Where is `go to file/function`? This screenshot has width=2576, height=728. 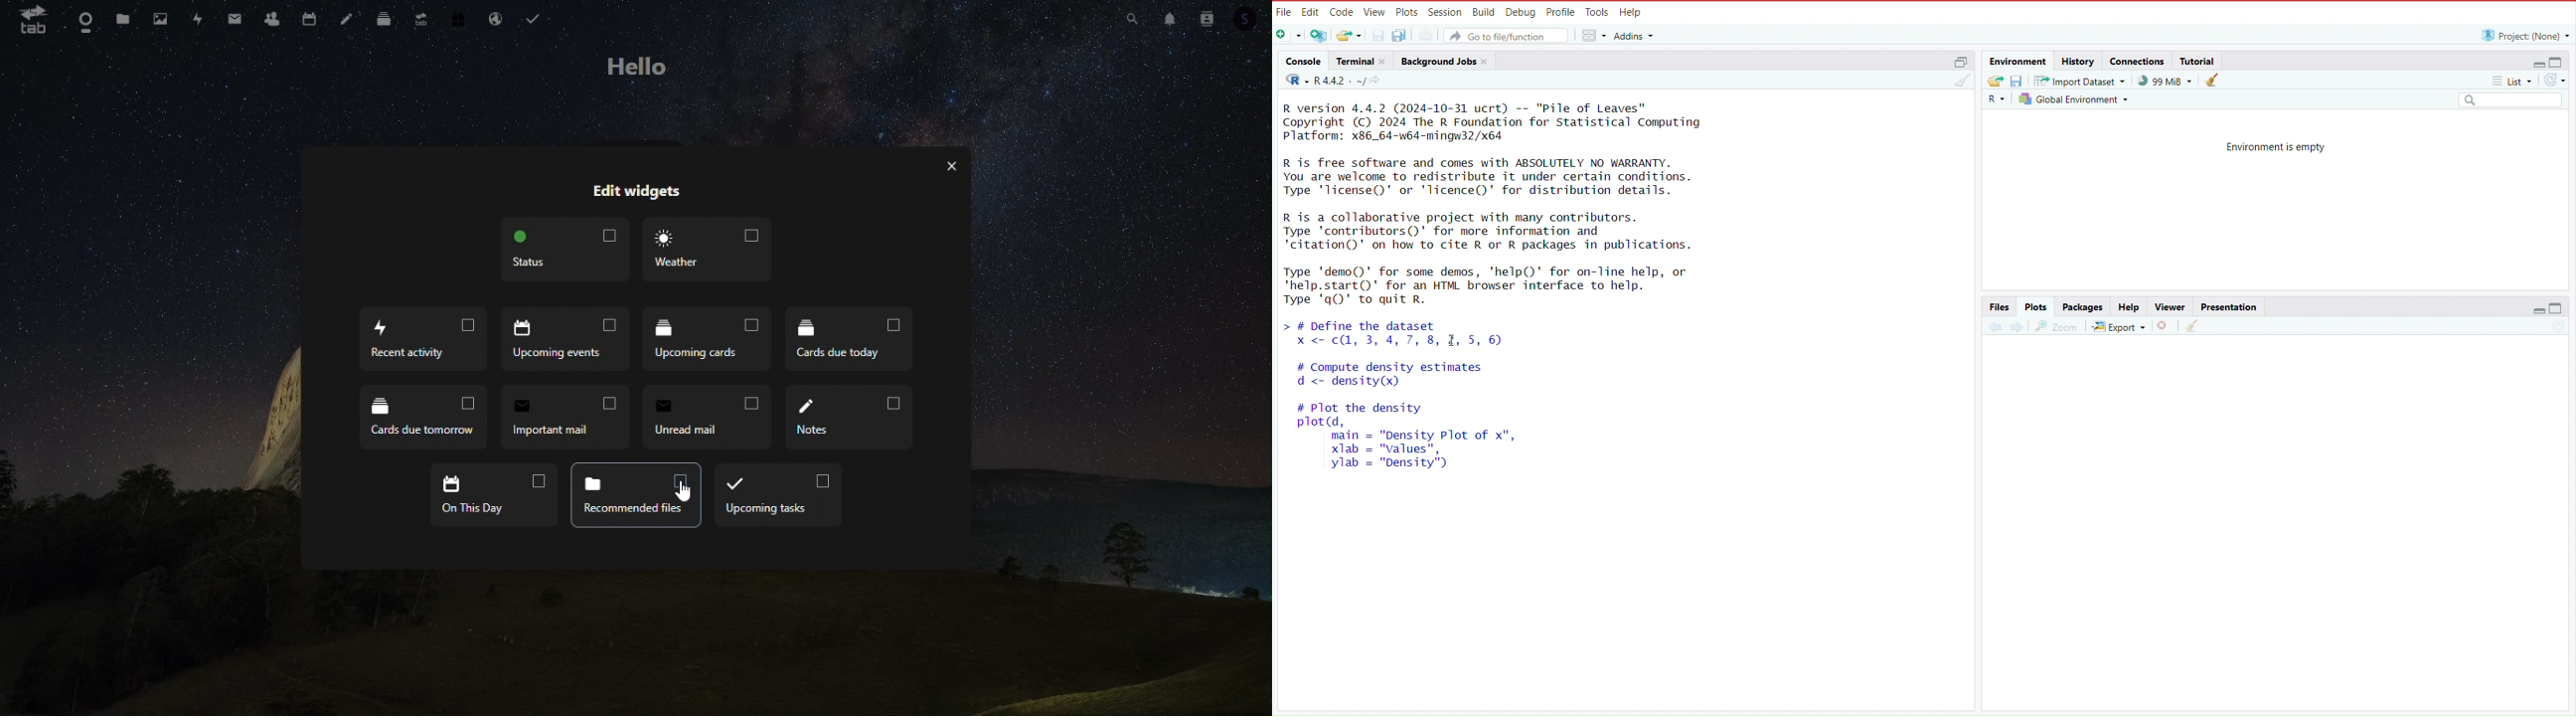 go to file/function is located at coordinates (1508, 35).